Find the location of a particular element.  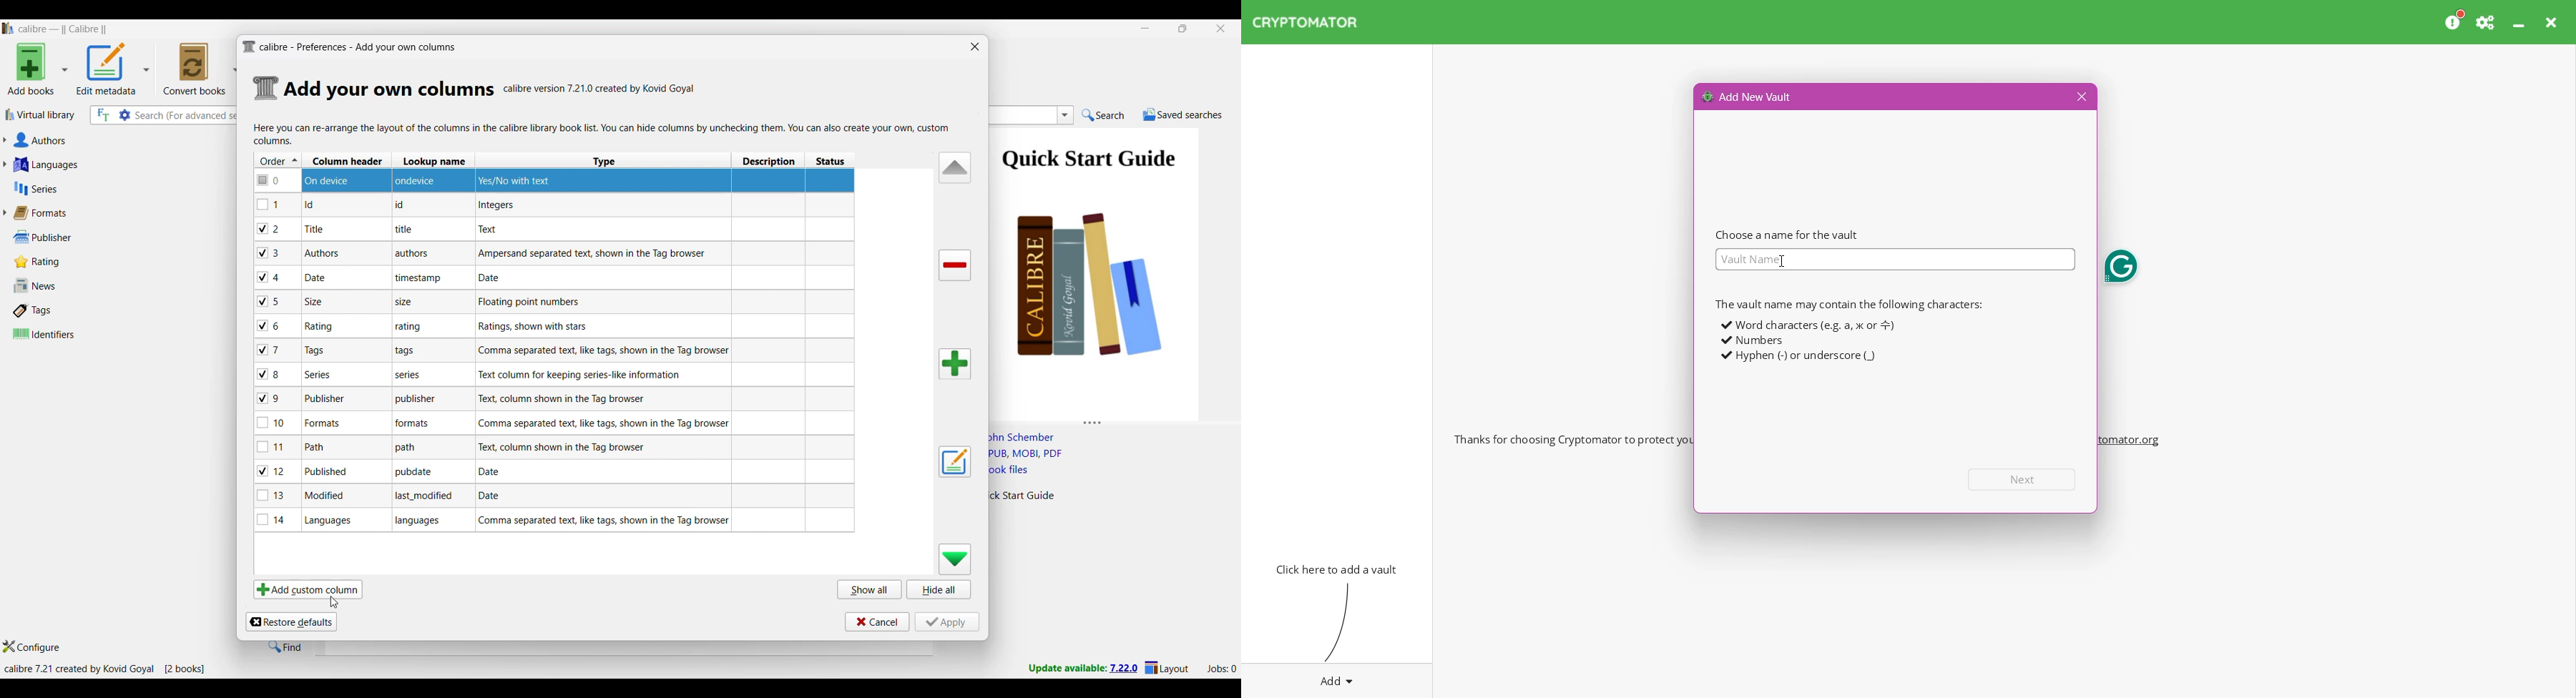

Lookup name column is located at coordinates (432, 160).